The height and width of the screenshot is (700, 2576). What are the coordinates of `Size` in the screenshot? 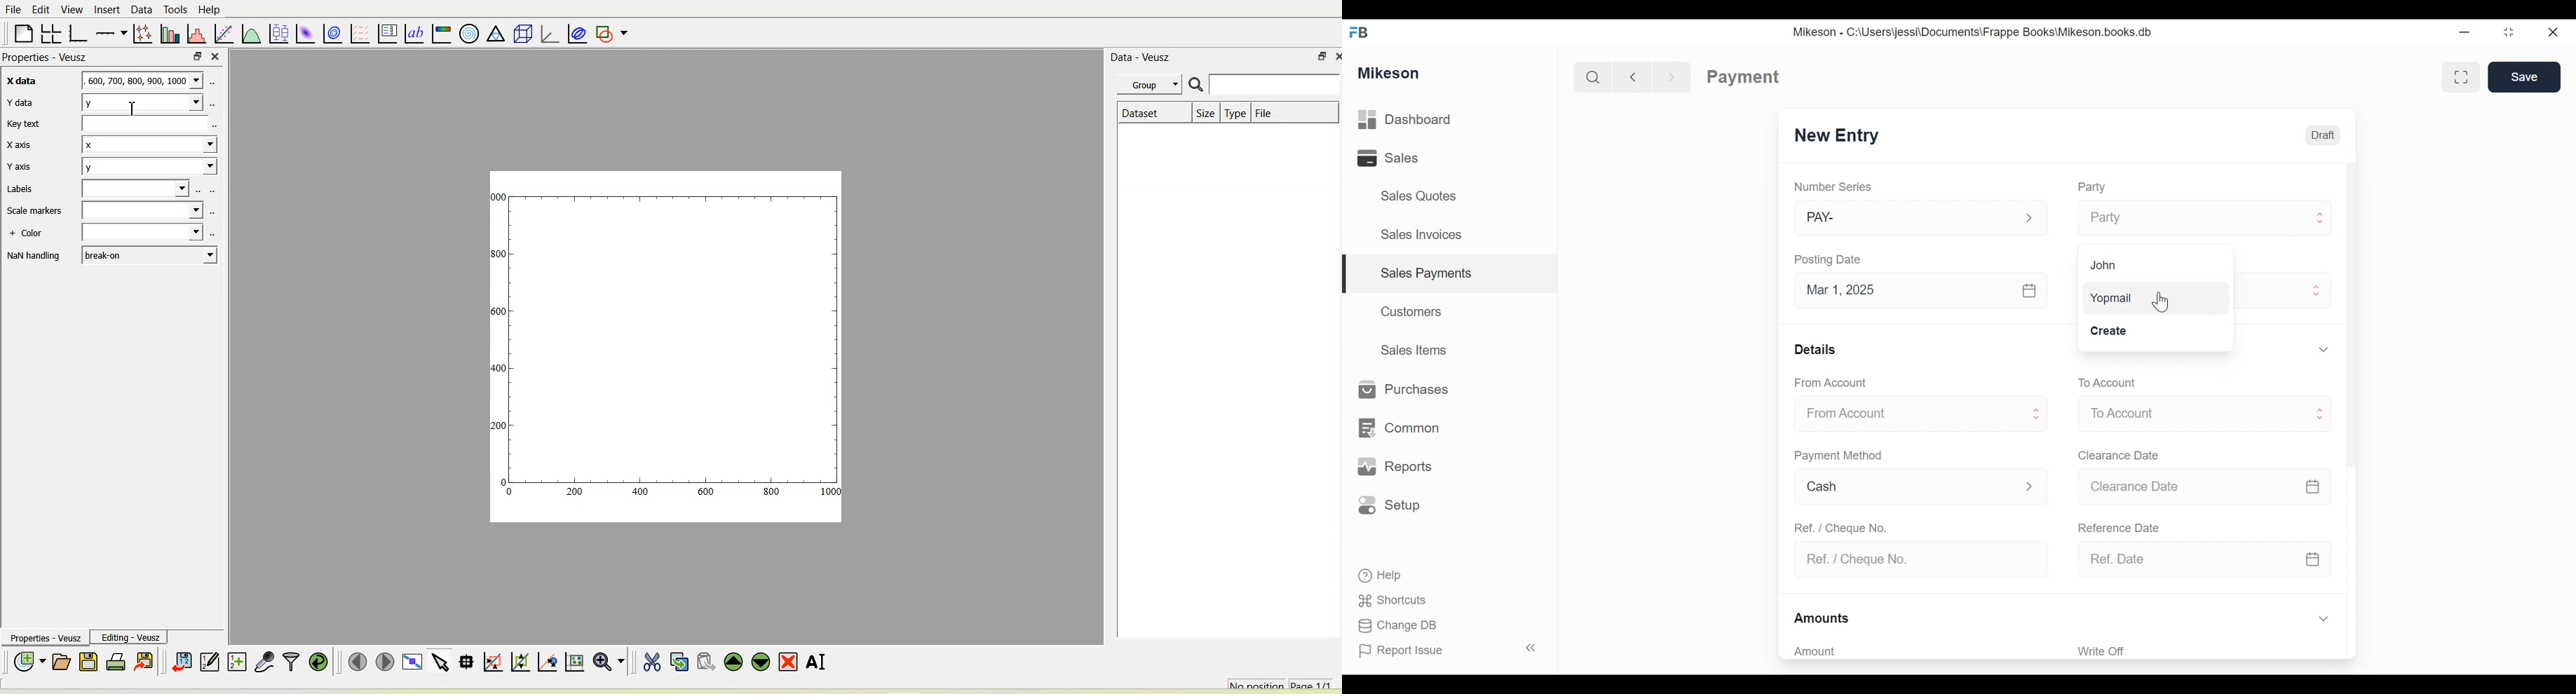 It's located at (1206, 112).